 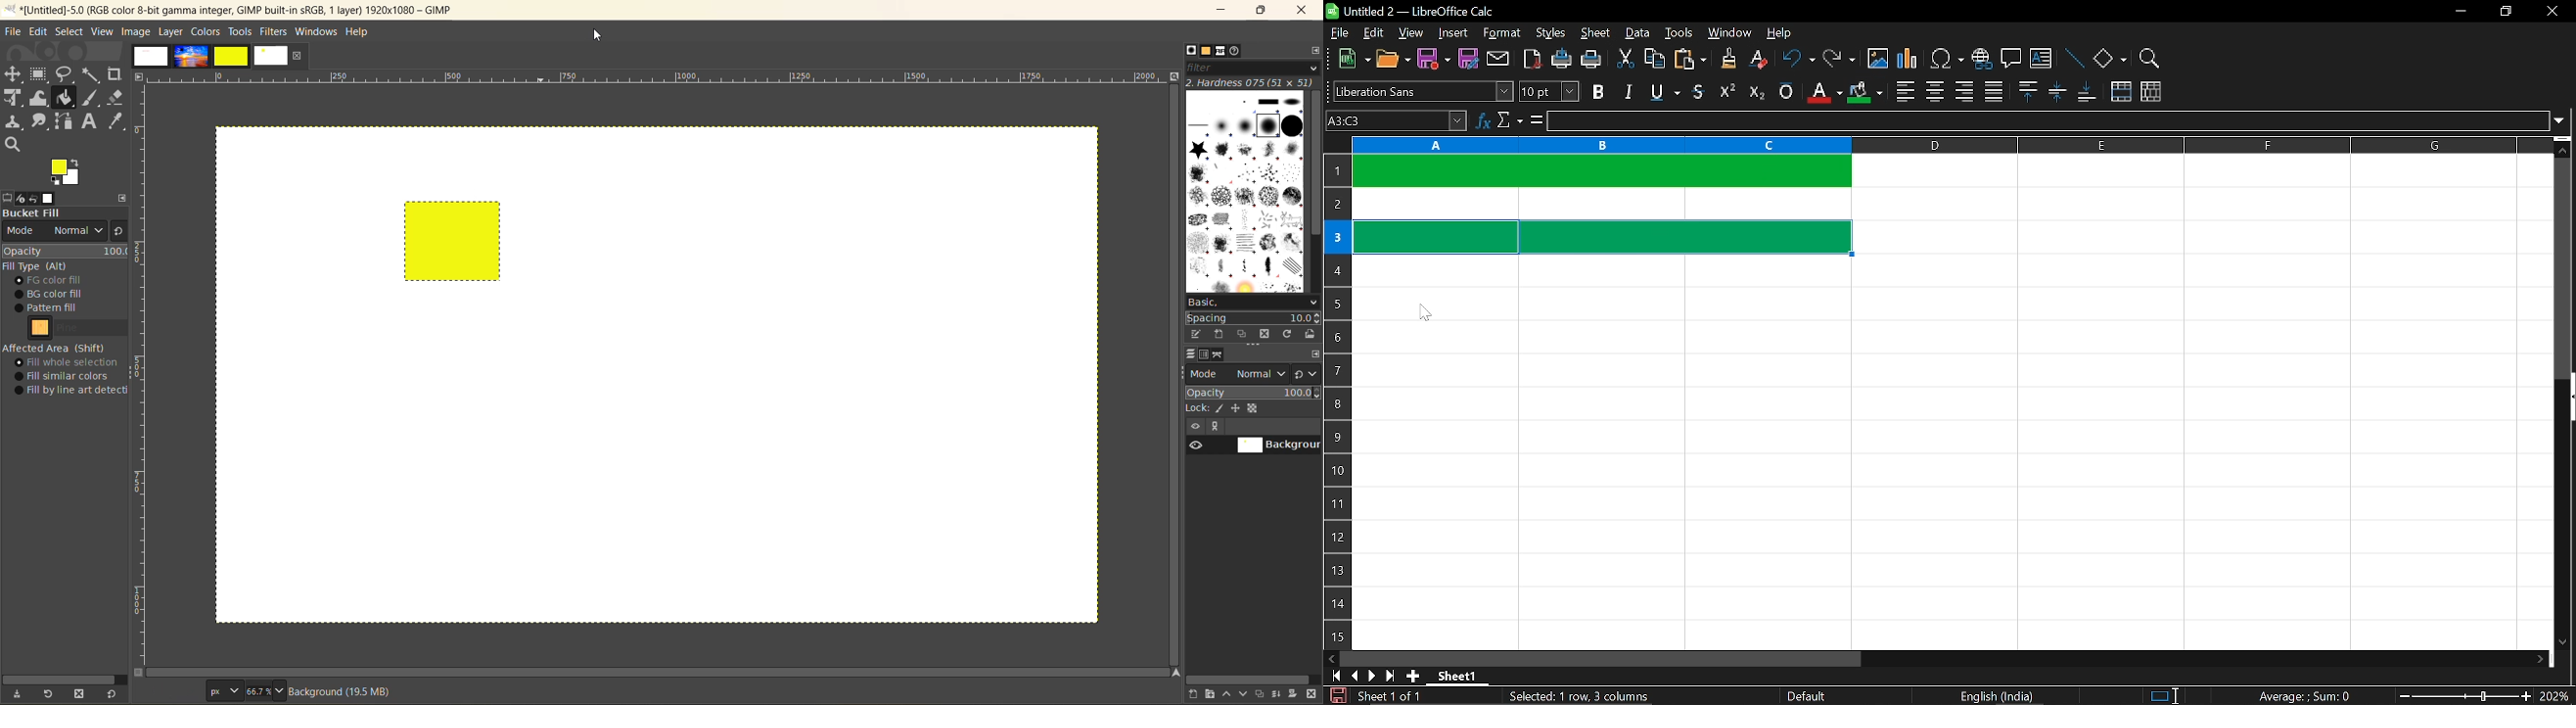 I want to click on change zoom, so click(x=2461, y=696).